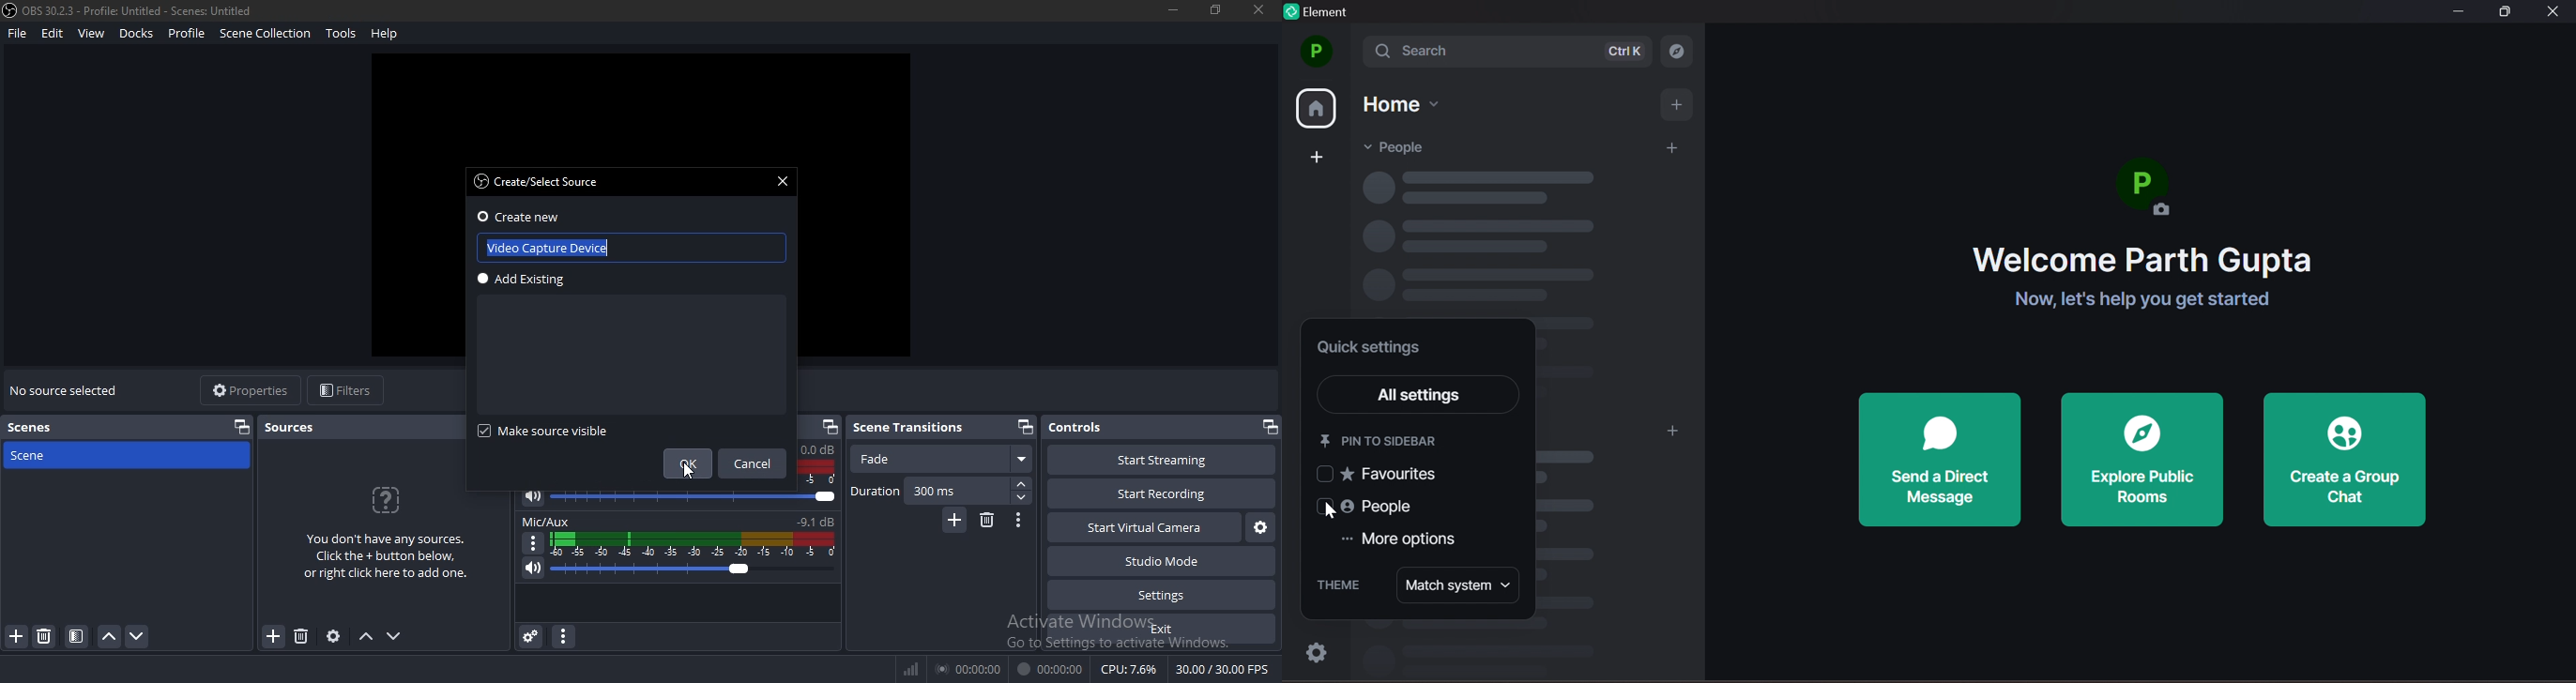 The height and width of the screenshot is (700, 2576). Describe the element at coordinates (584, 247) in the screenshot. I see `video capture device` at that location.